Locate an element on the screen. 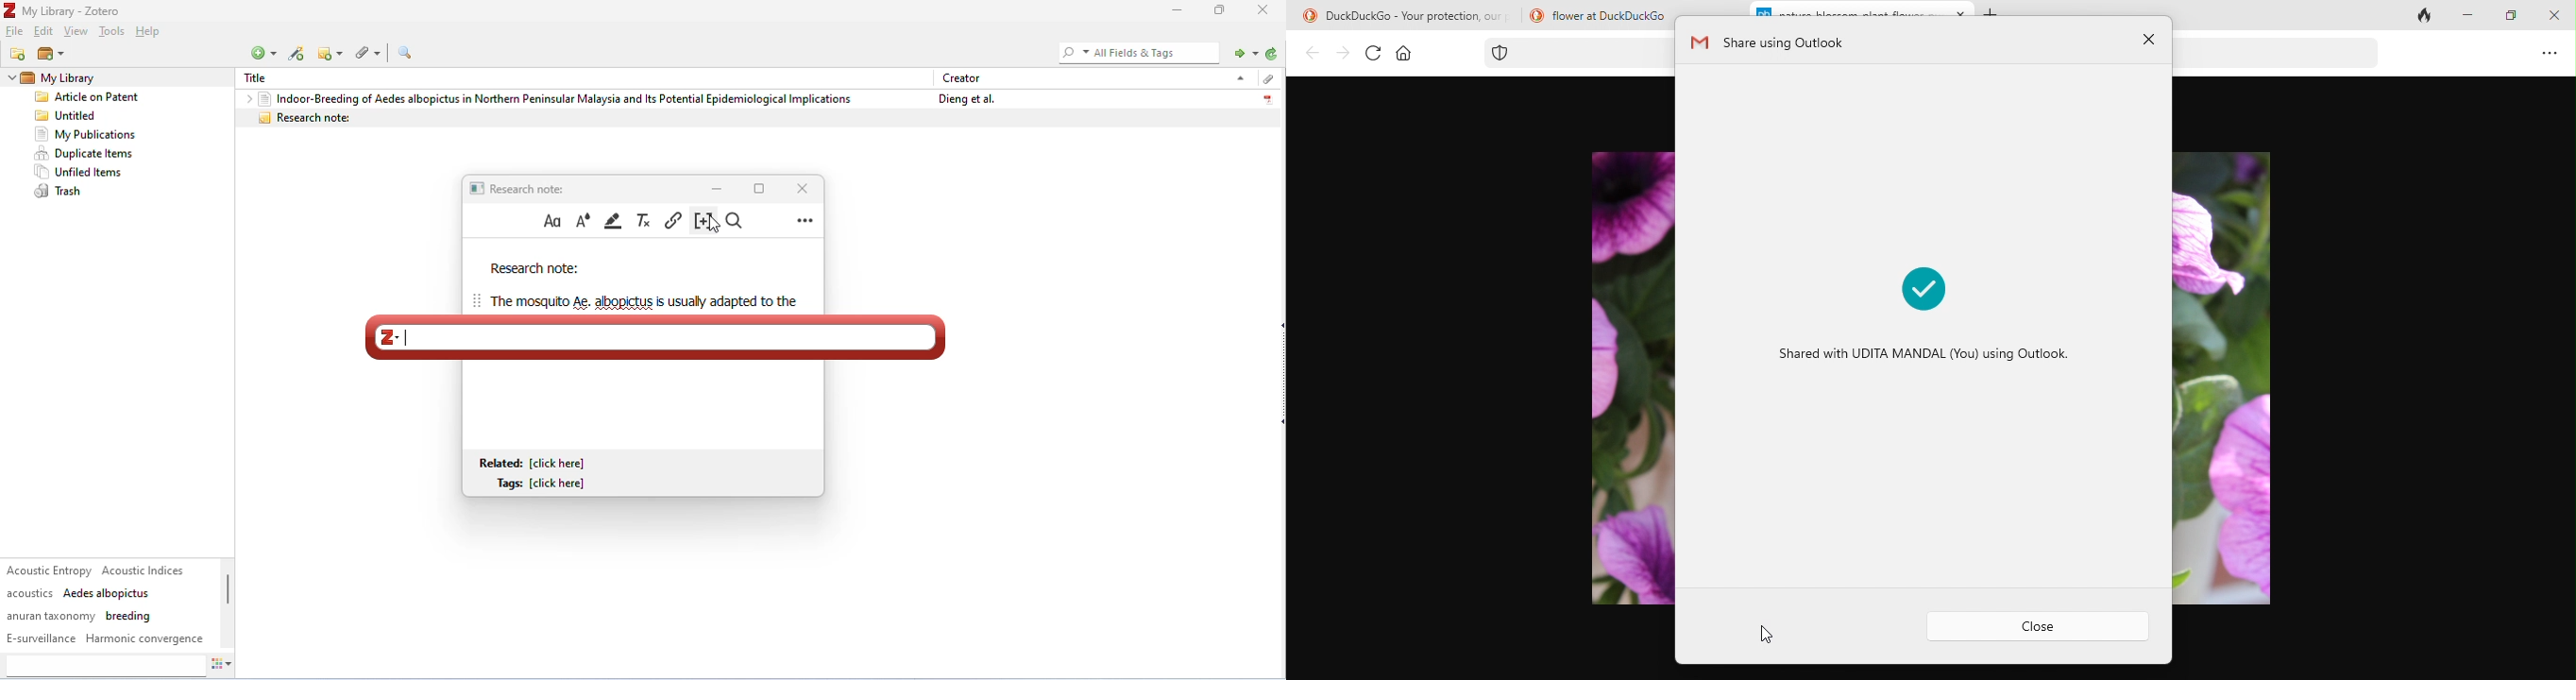  close is located at coordinates (2550, 14).